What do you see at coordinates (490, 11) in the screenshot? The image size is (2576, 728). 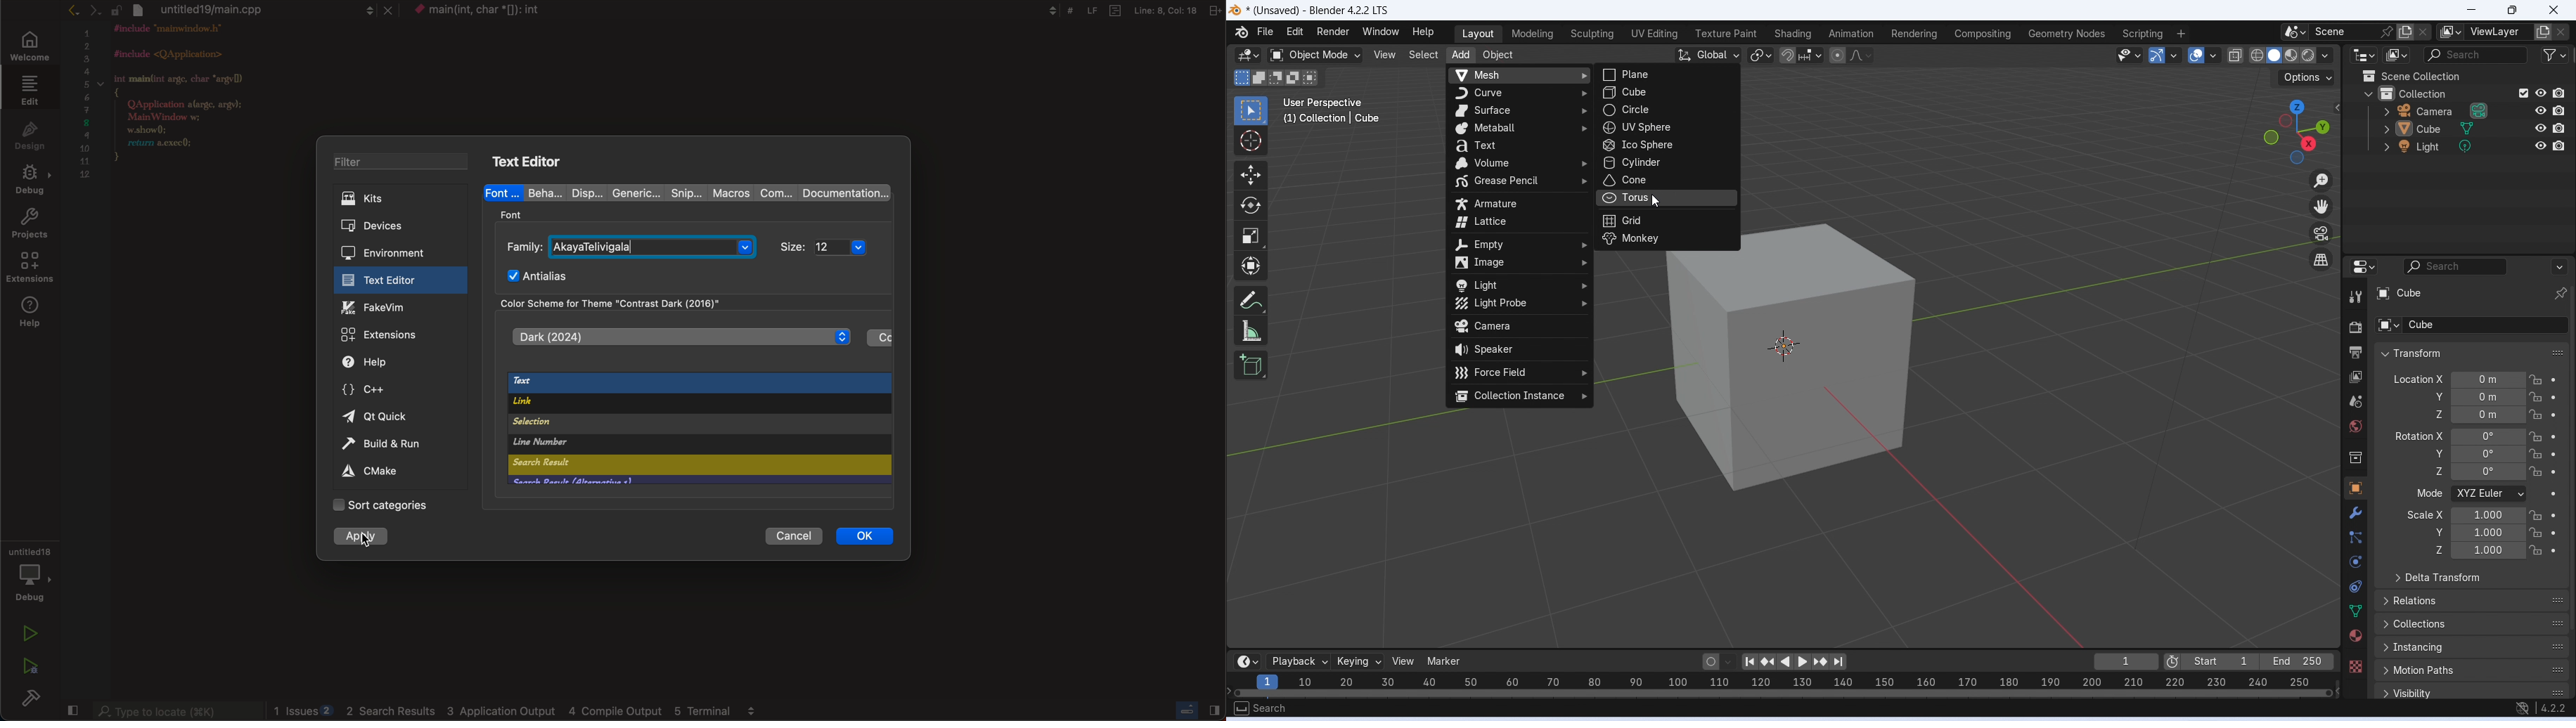 I see `context` at bounding box center [490, 11].